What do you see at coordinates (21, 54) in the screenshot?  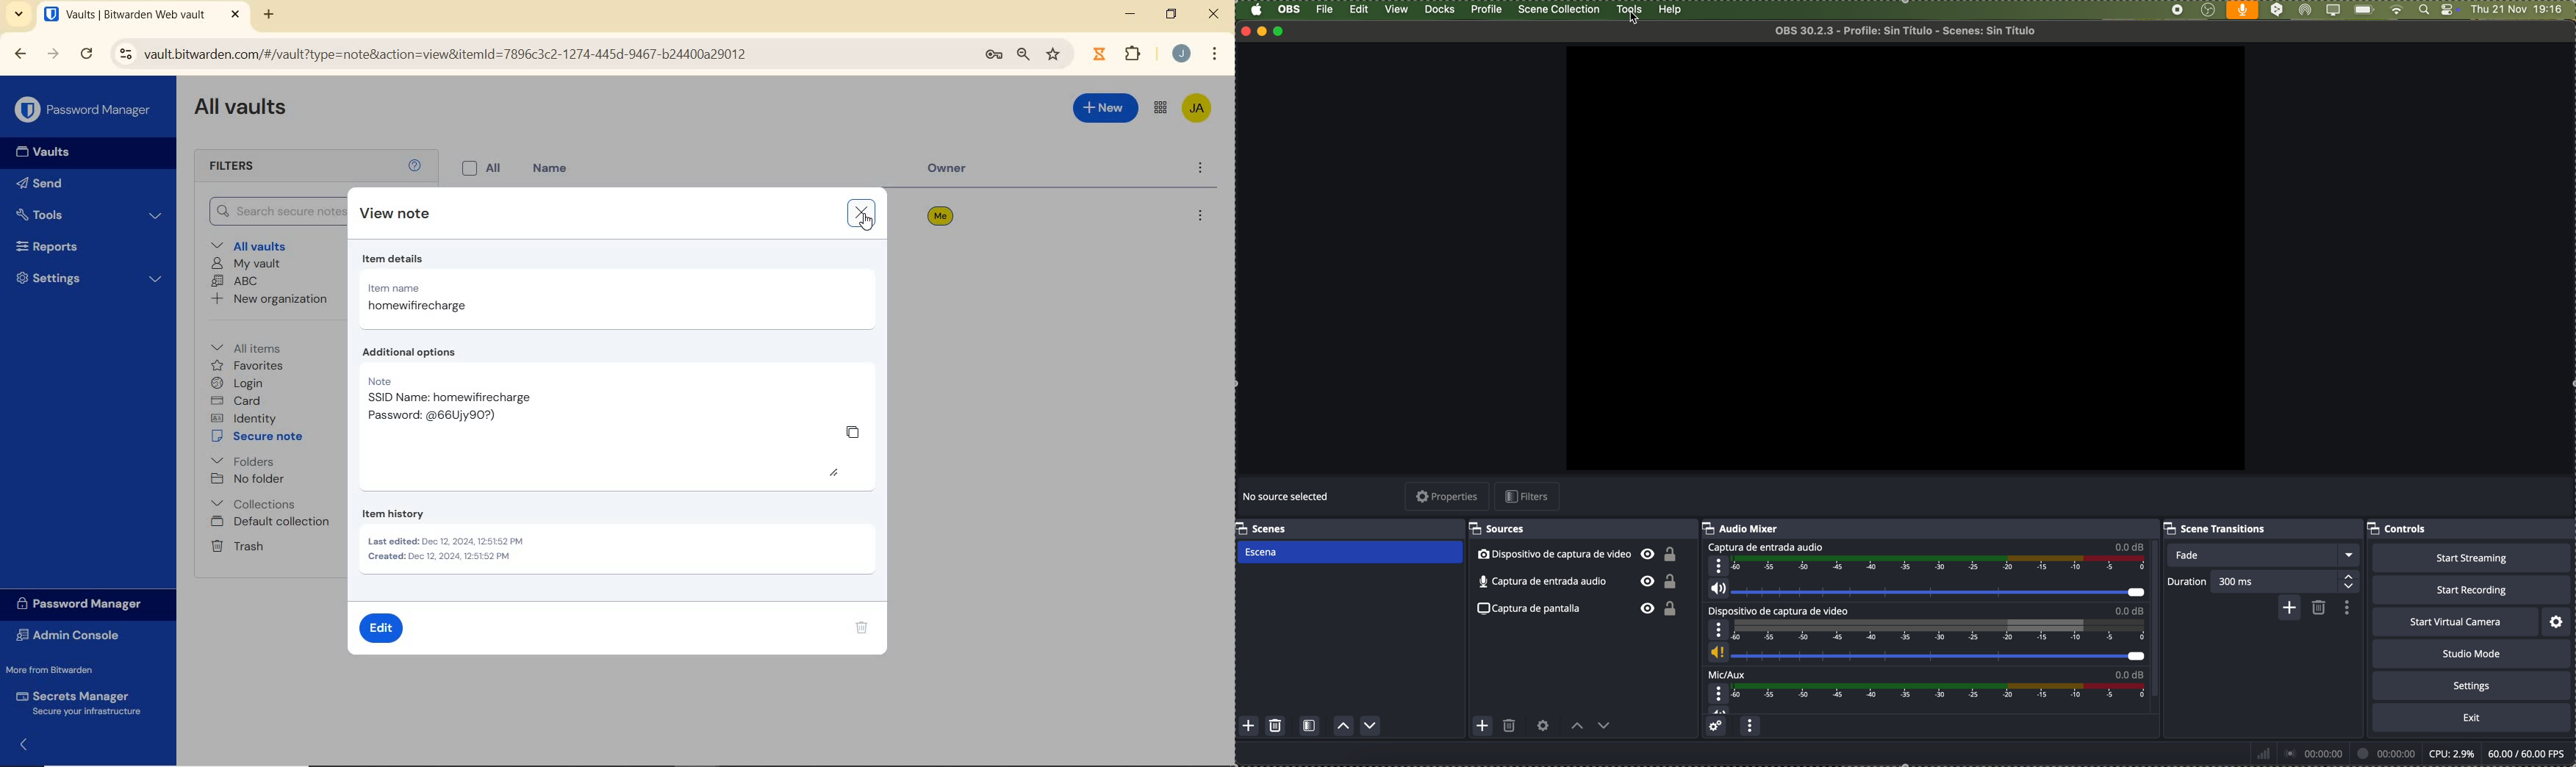 I see `backward` at bounding box center [21, 54].